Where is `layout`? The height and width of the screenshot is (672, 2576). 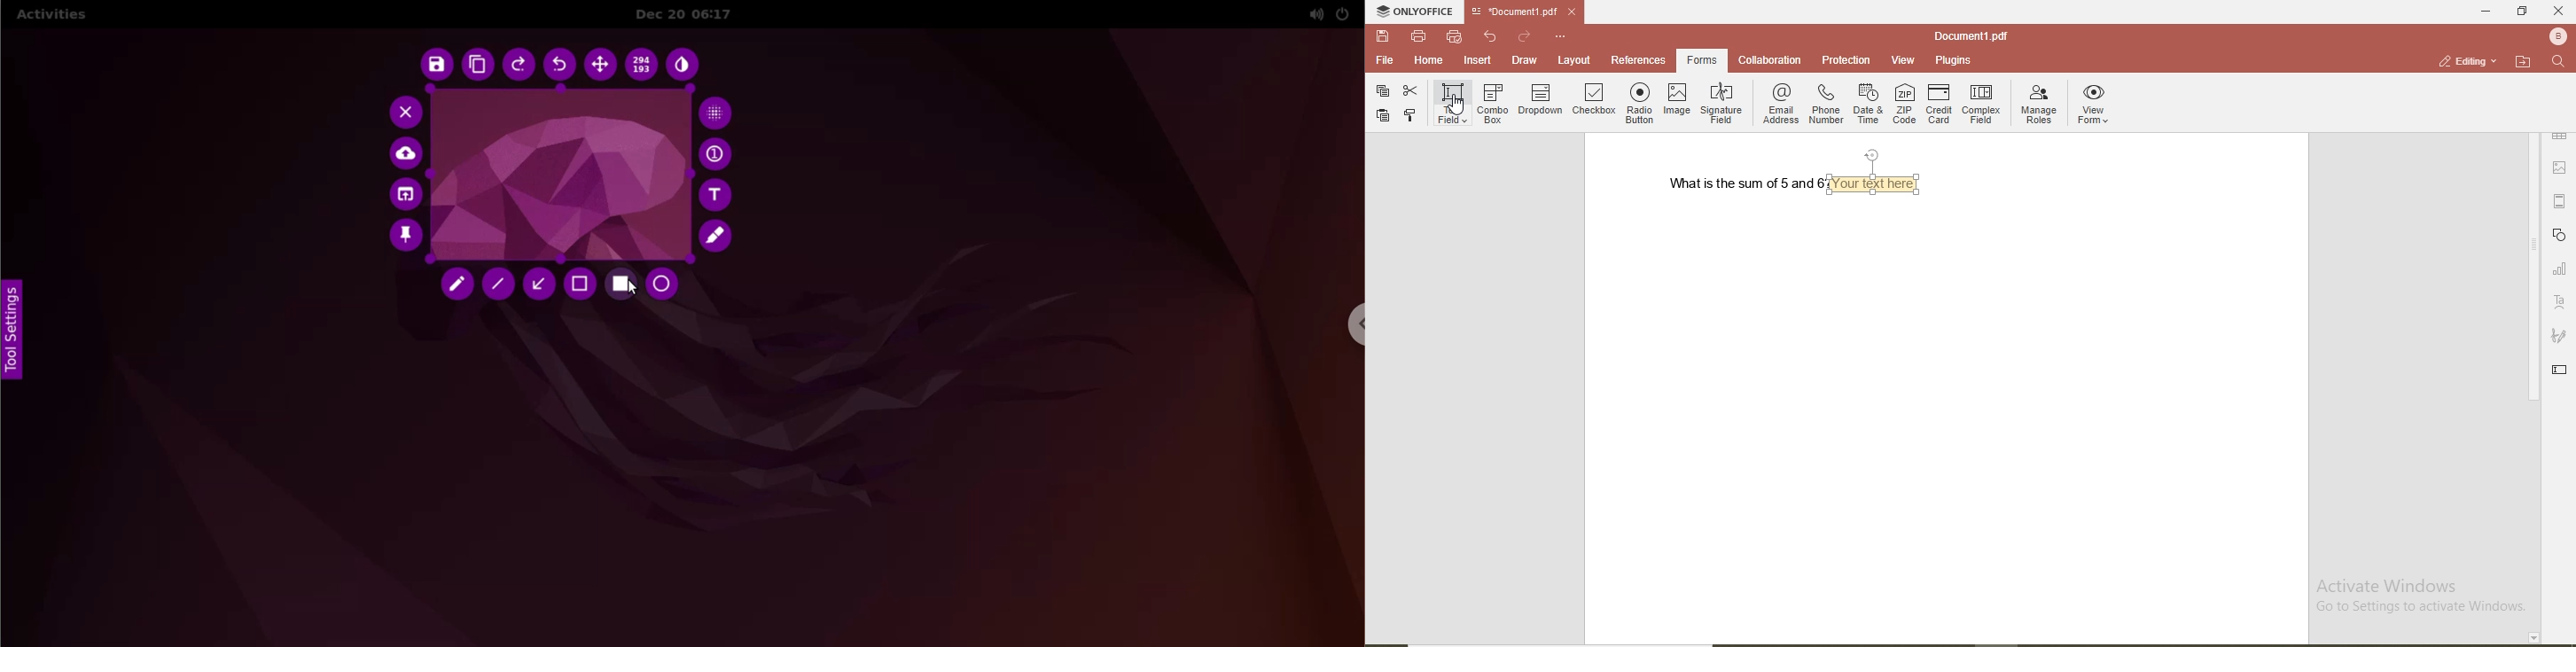 layout is located at coordinates (1578, 62).